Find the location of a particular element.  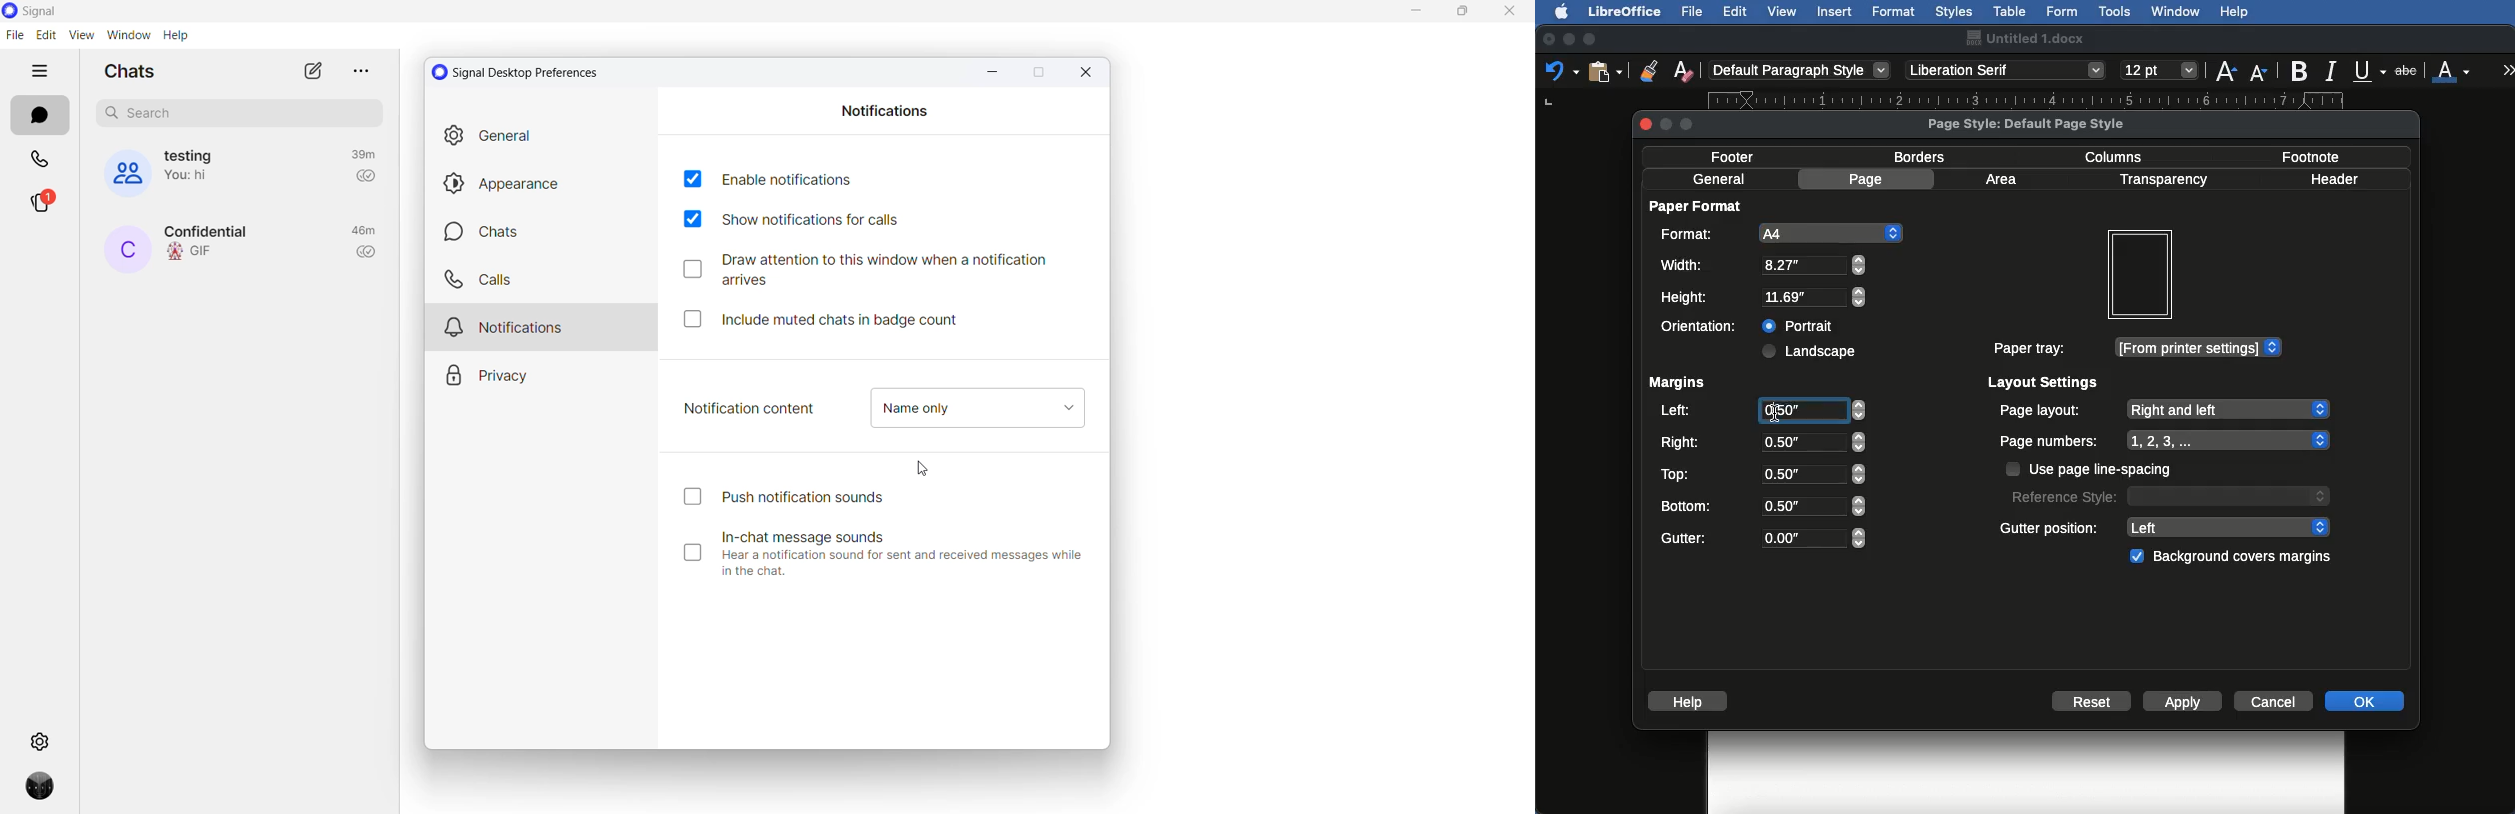

Name is located at coordinates (2024, 38).